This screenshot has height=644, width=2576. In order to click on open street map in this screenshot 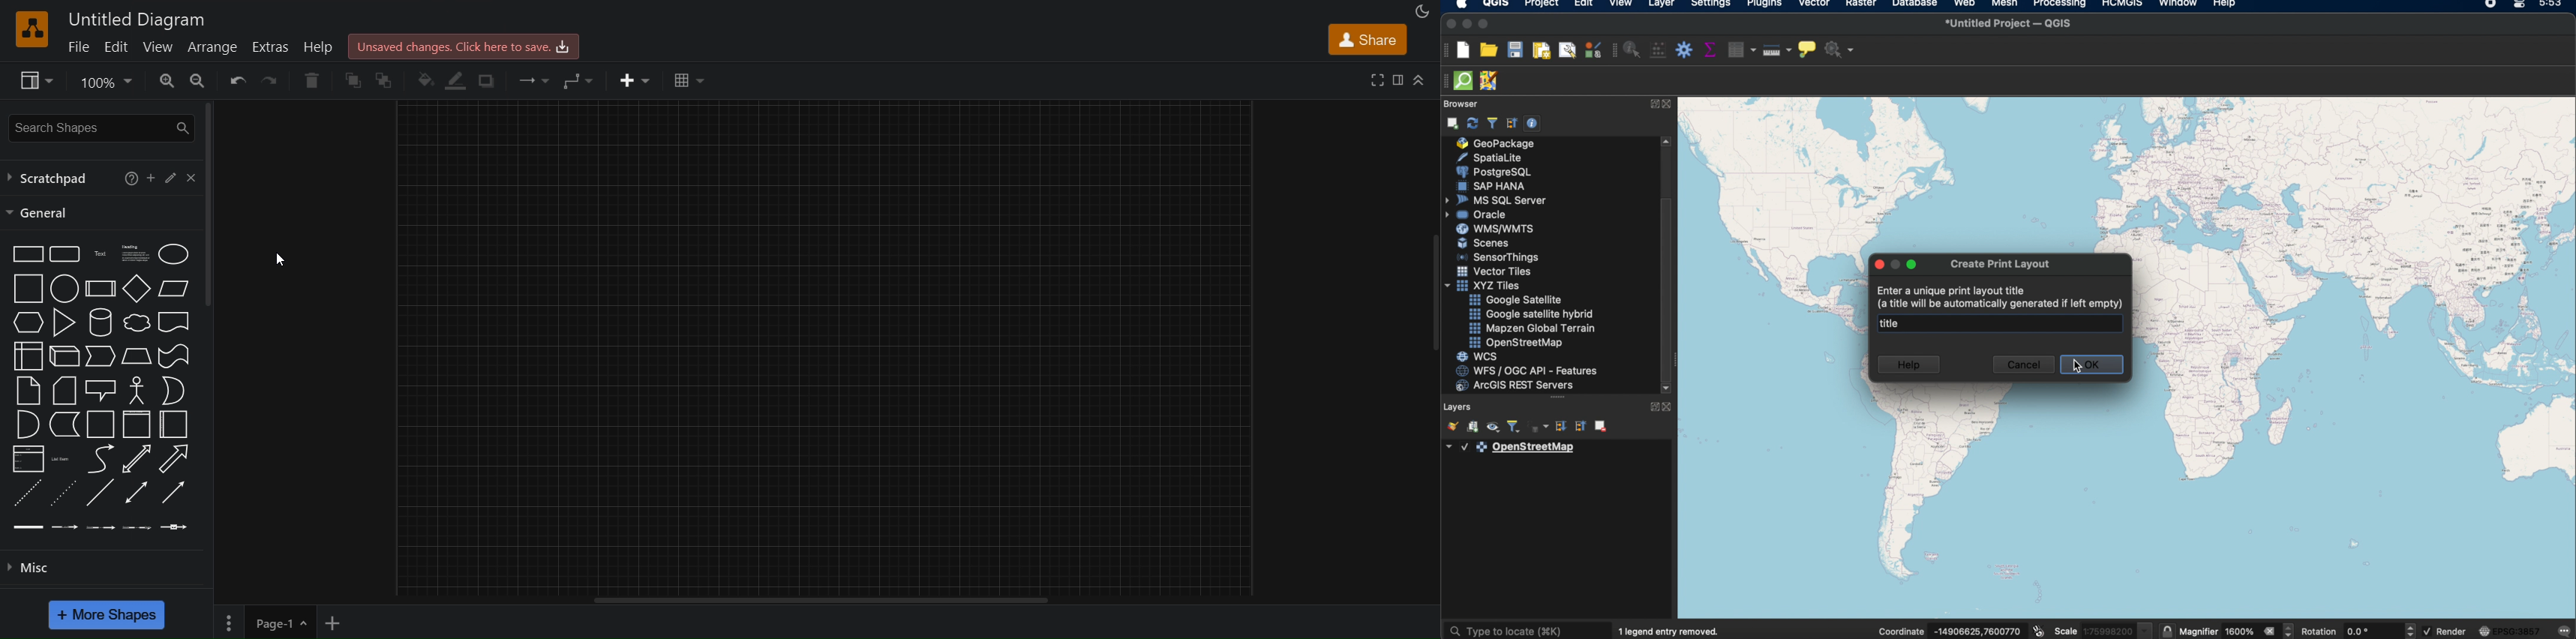, I will do `click(1533, 341)`.